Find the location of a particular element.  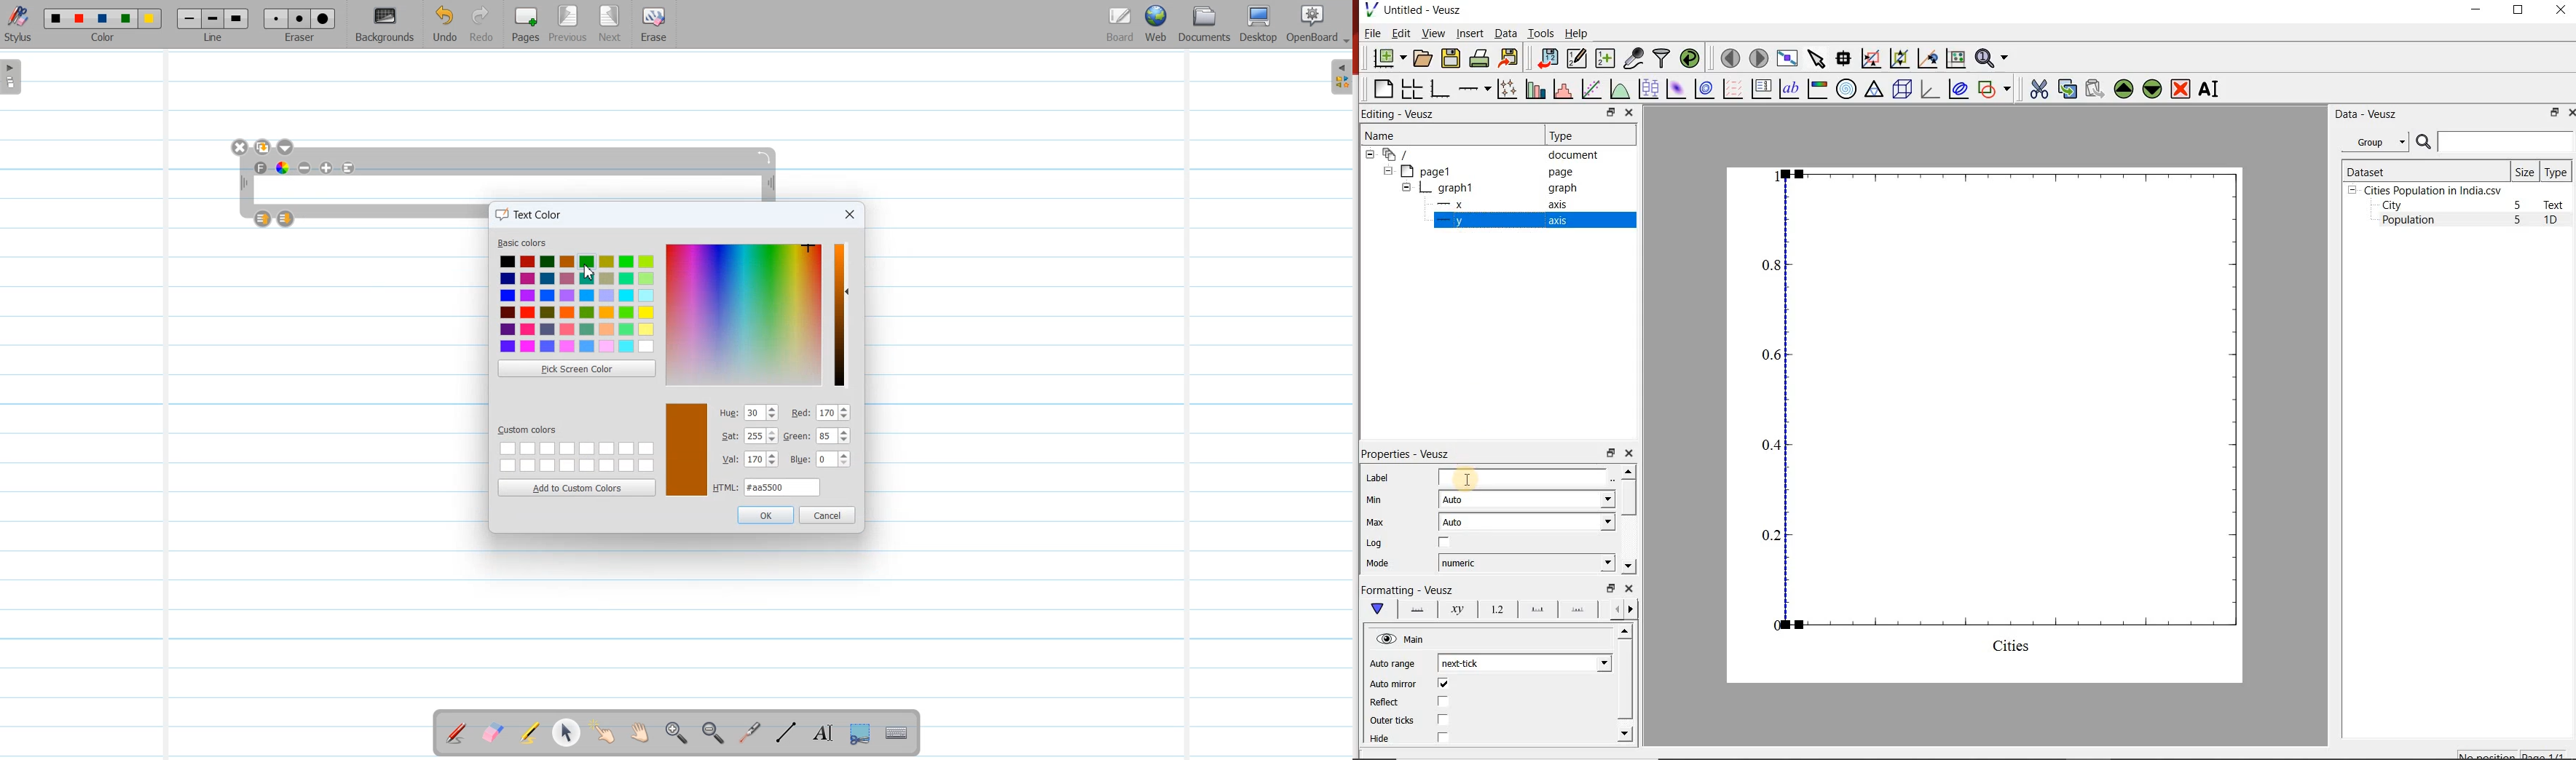

Formatting - Veusz is located at coordinates (1409, 590).